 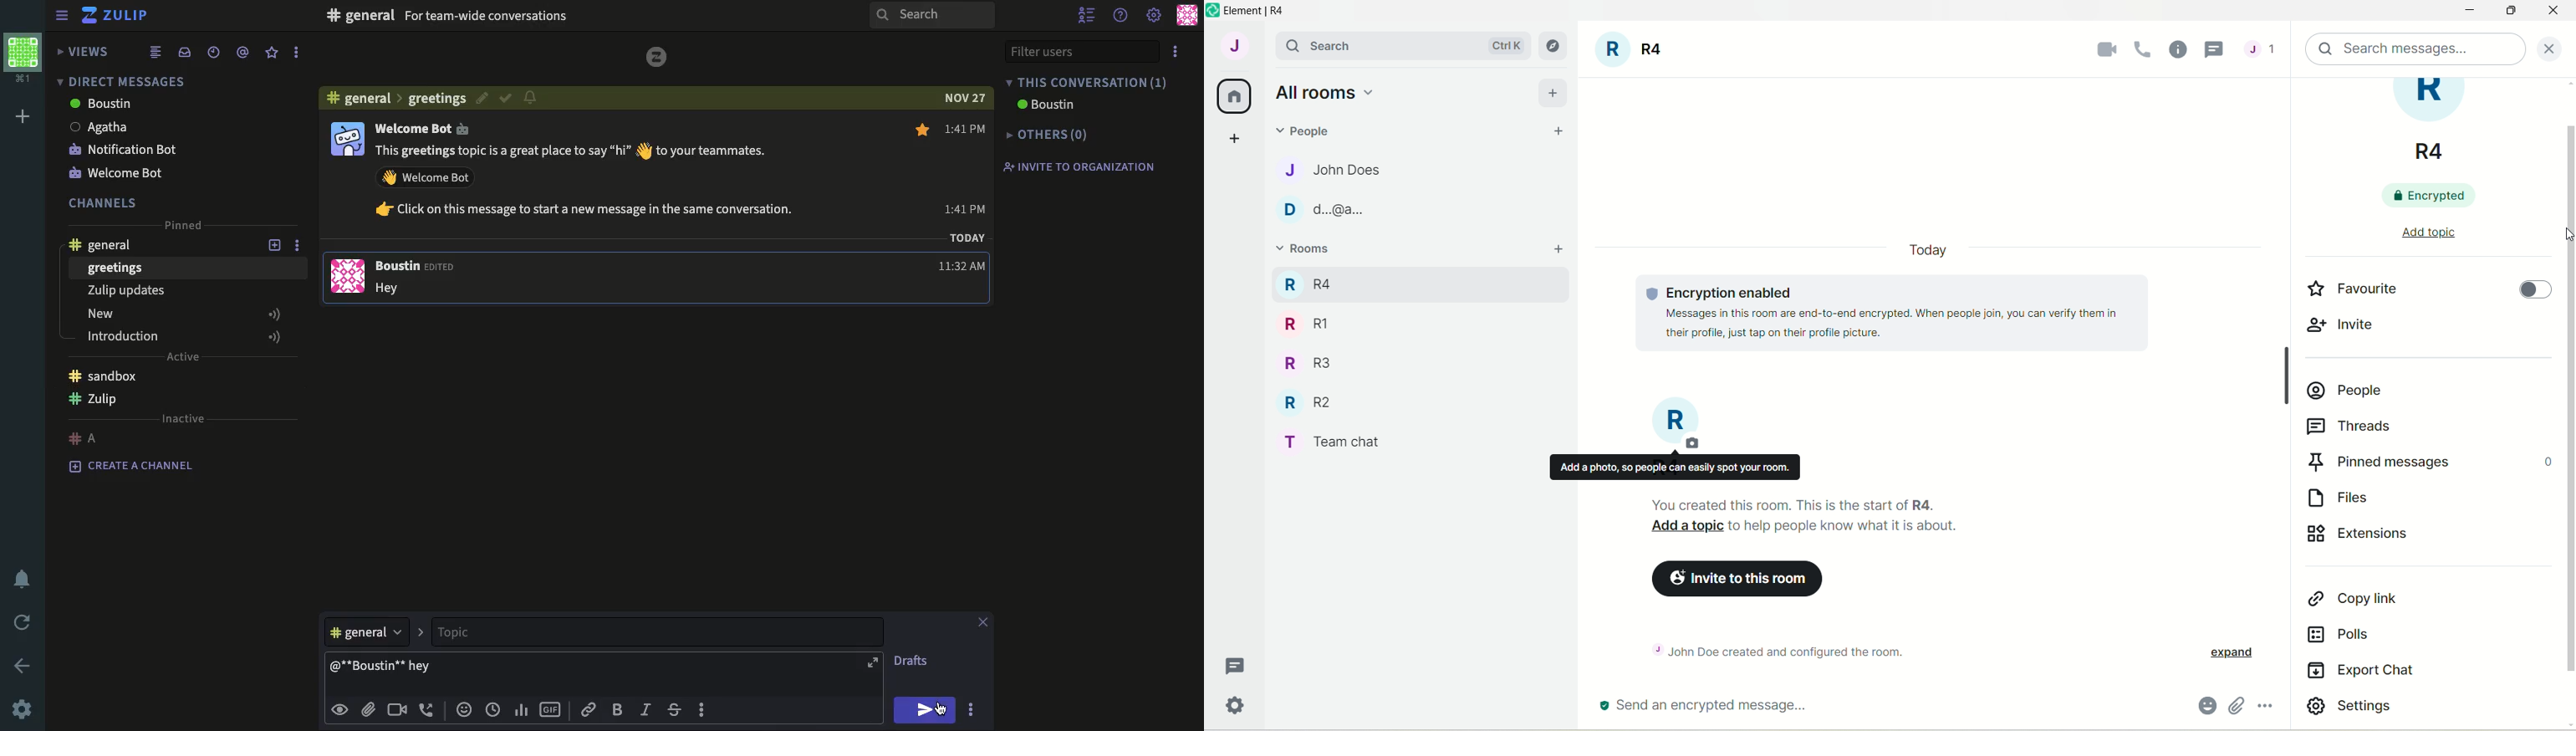 What do you see at coordinates (703, 708) in the screenshot?
I see `options` at bounding box center [703, 708].